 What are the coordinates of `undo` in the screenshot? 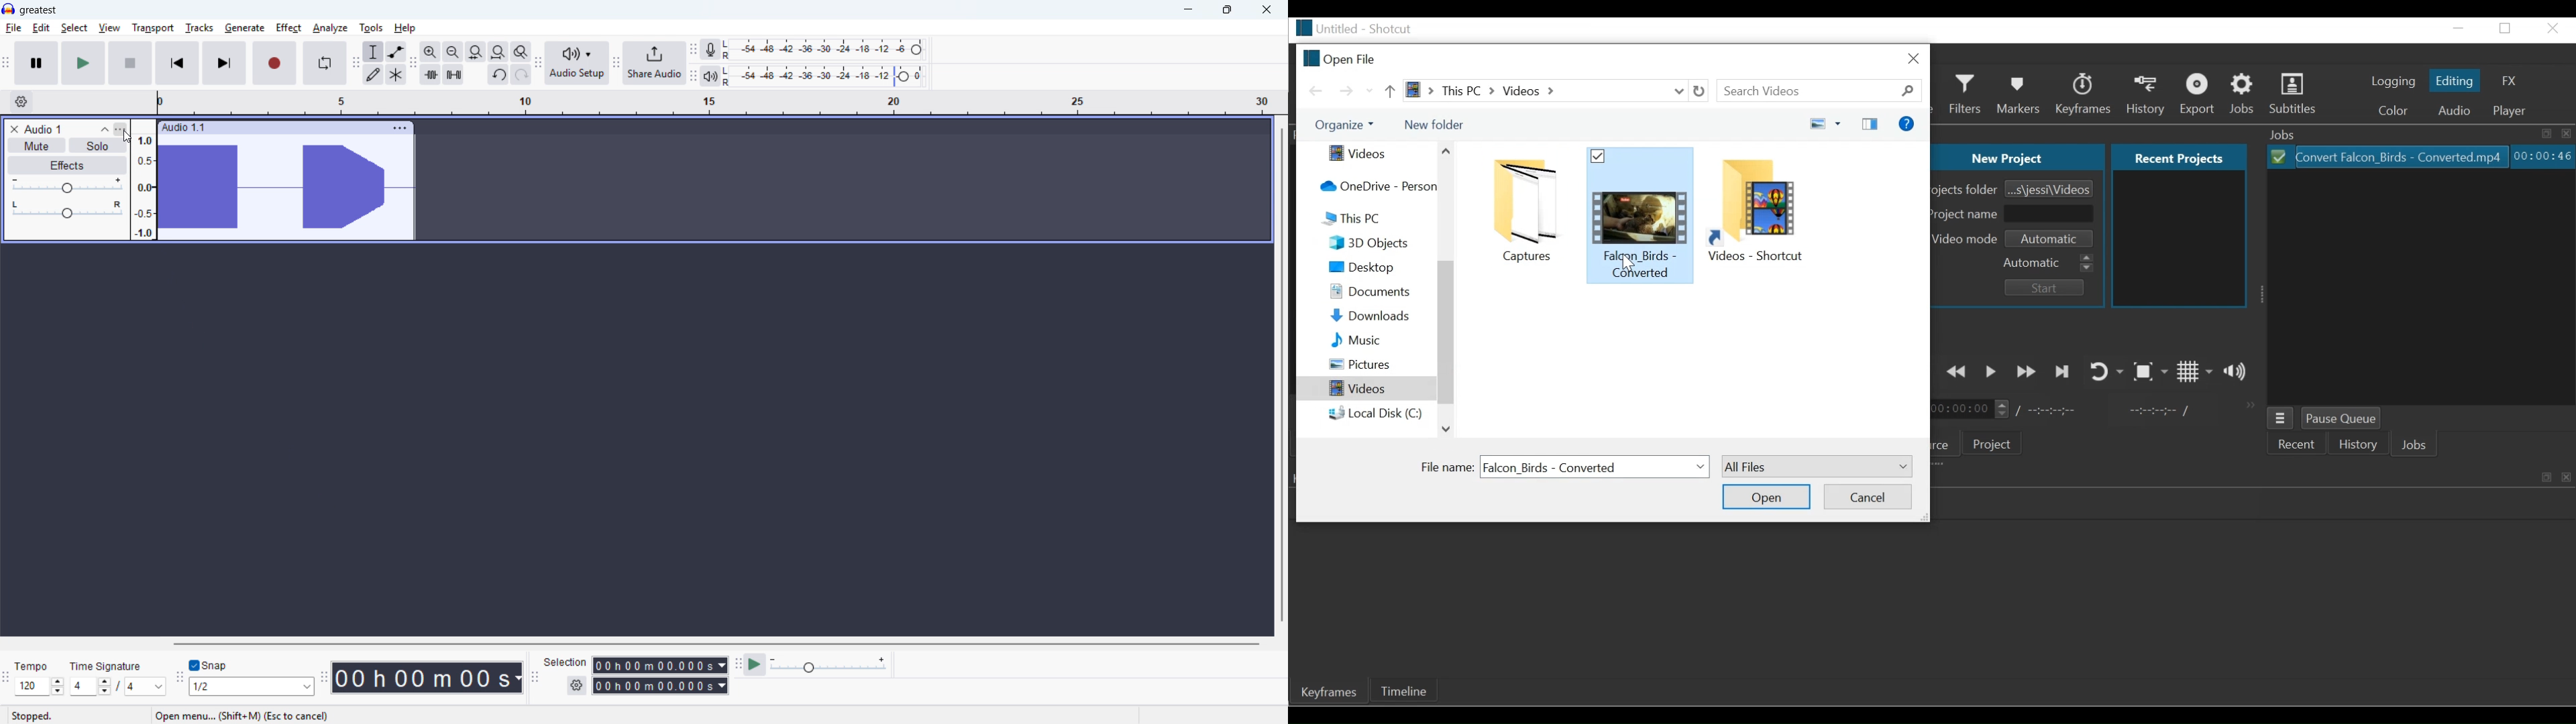 It's located at (498, 75).